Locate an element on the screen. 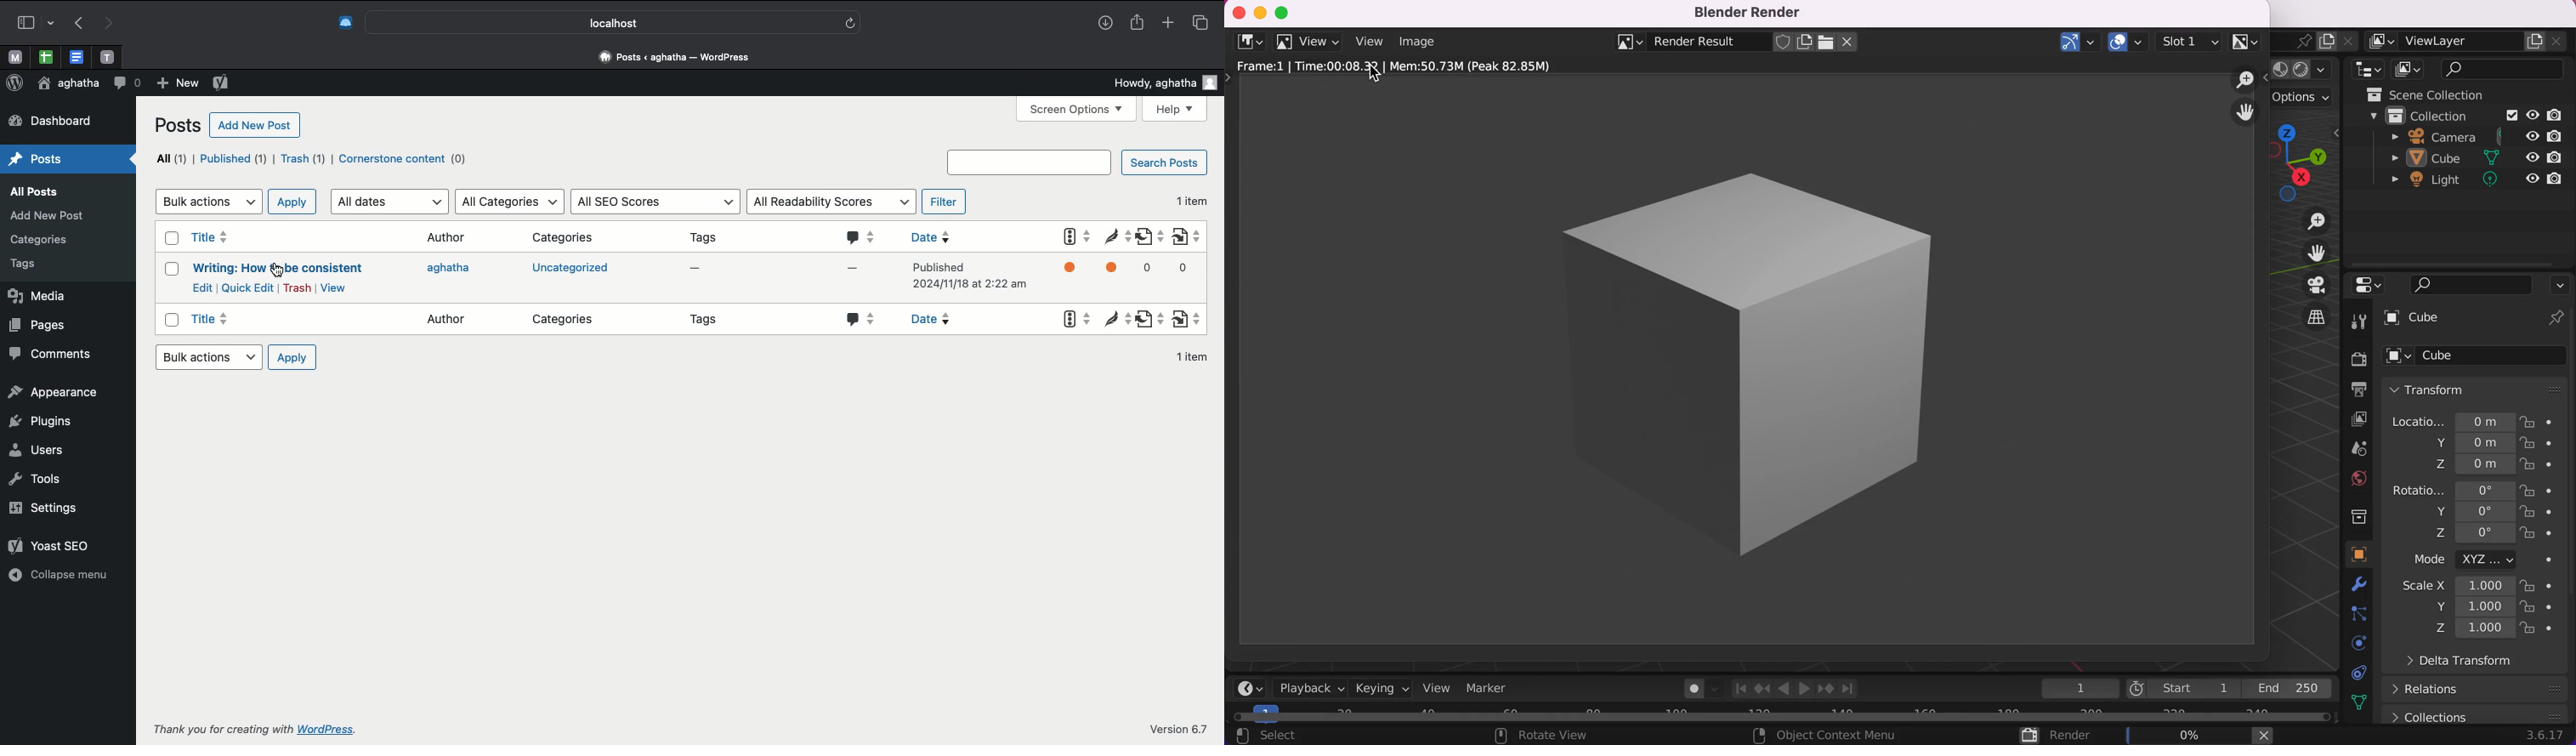 The height and width of the screenshot is (756, 2576). Readability  is located at coordinates (1116, 237).